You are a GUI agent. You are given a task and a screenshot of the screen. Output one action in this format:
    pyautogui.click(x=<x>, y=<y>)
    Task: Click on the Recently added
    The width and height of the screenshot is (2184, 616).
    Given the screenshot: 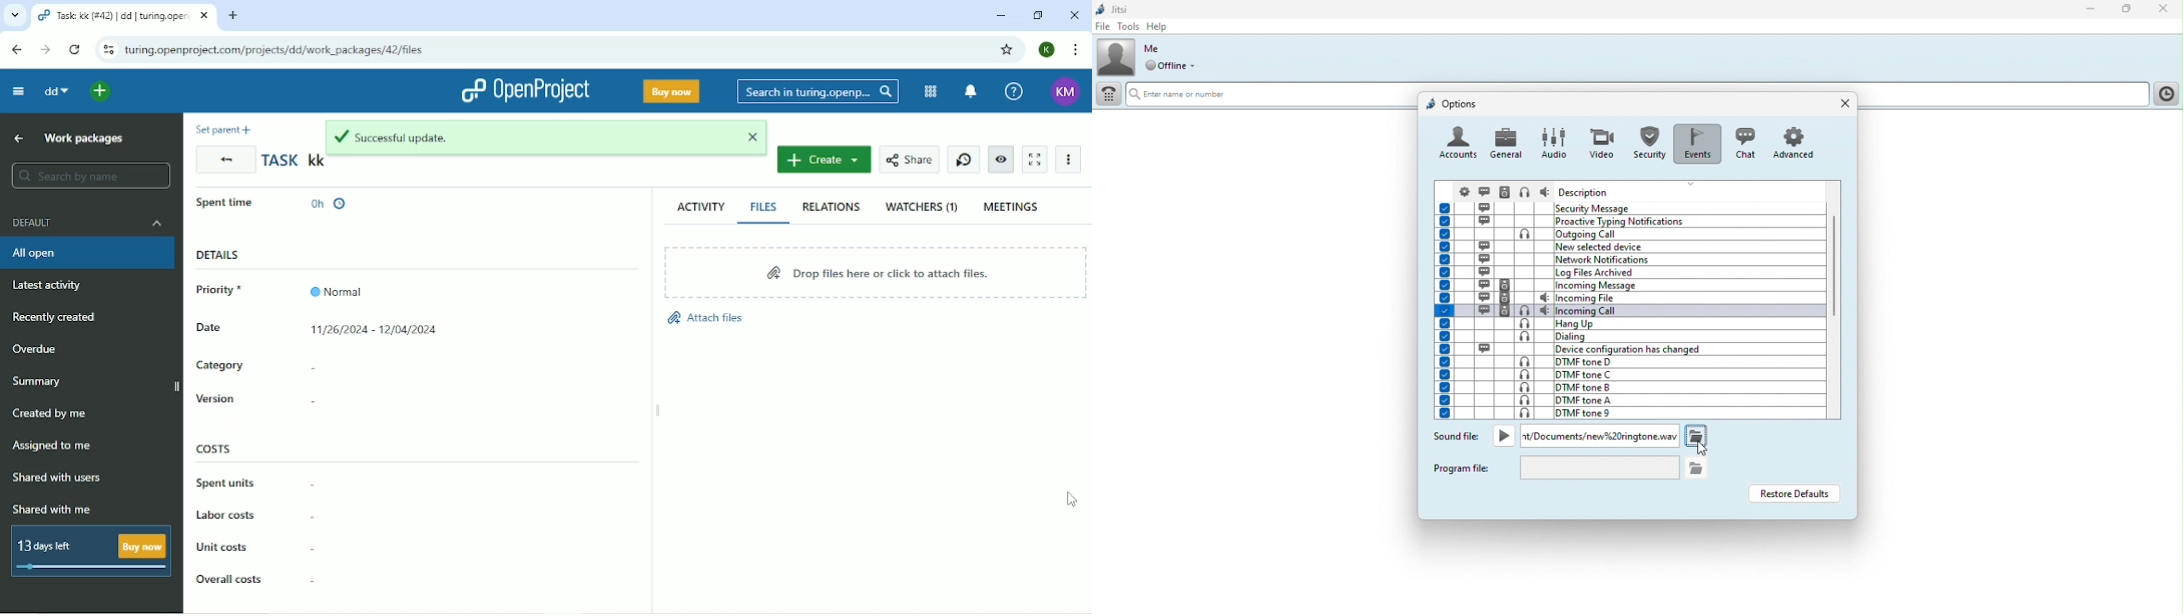 What is the action you would take?
    pyautogui.click(x=55, y=318)
    